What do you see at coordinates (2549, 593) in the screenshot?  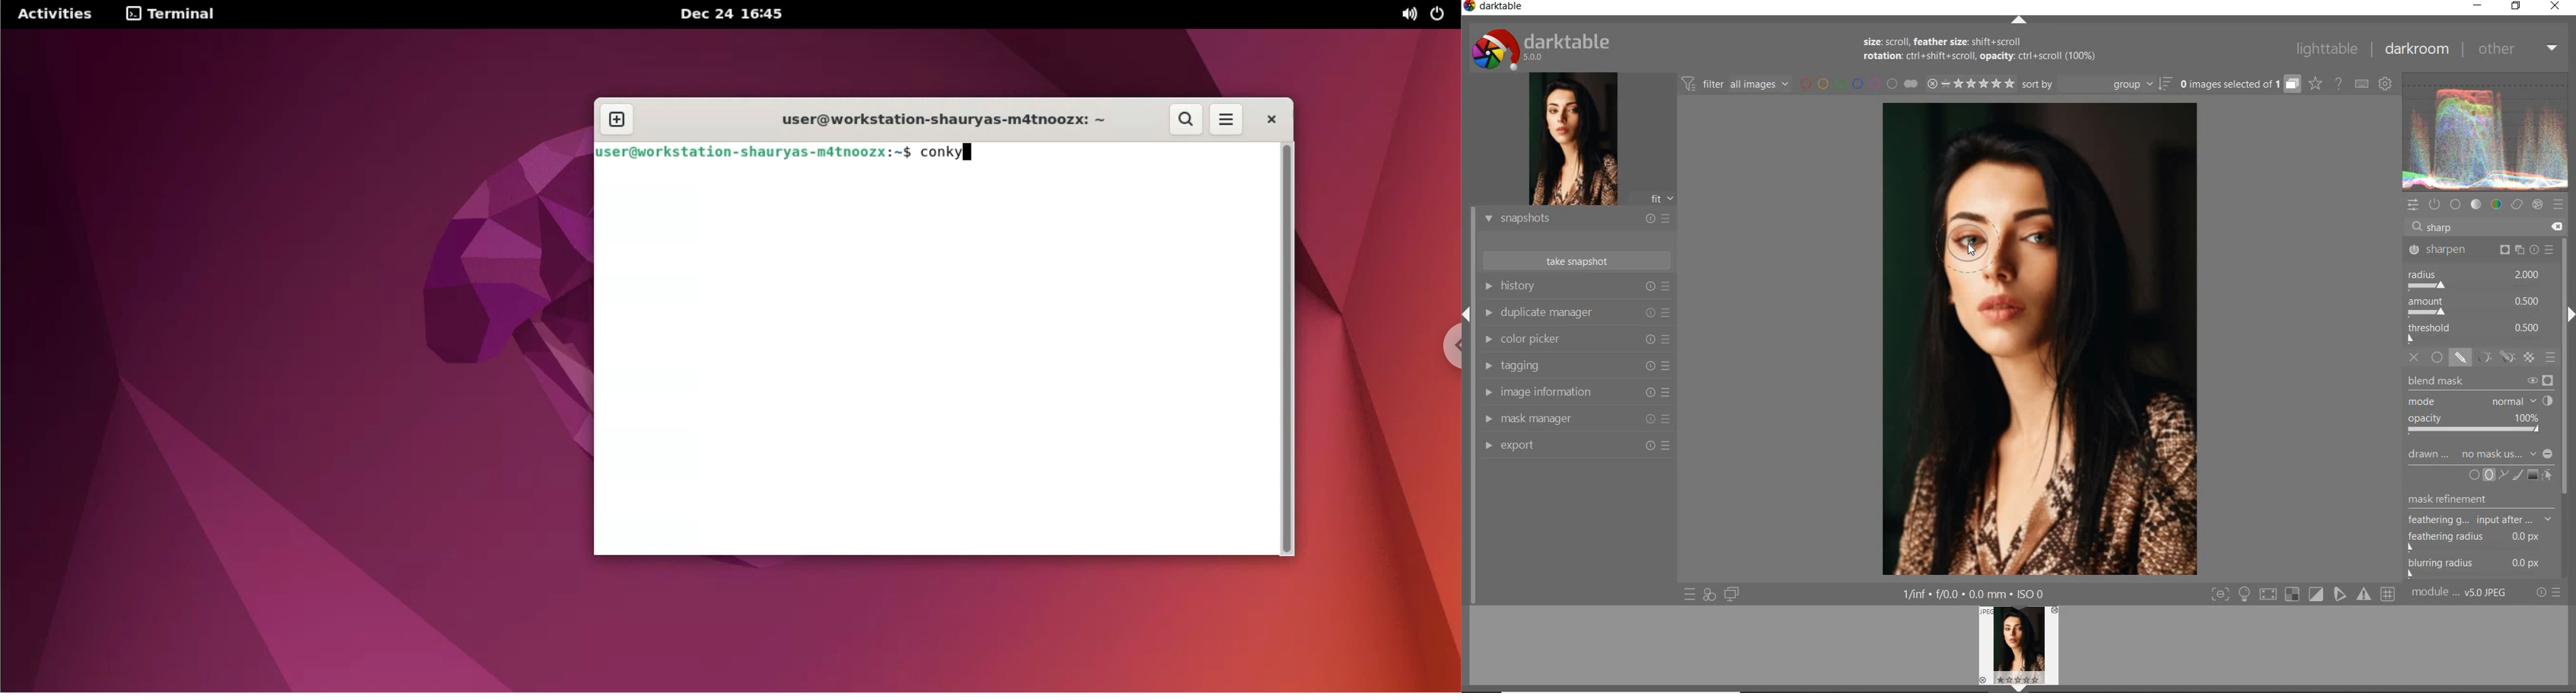 I see `reset or presets and preferences` at bounding box center [2549, 593].